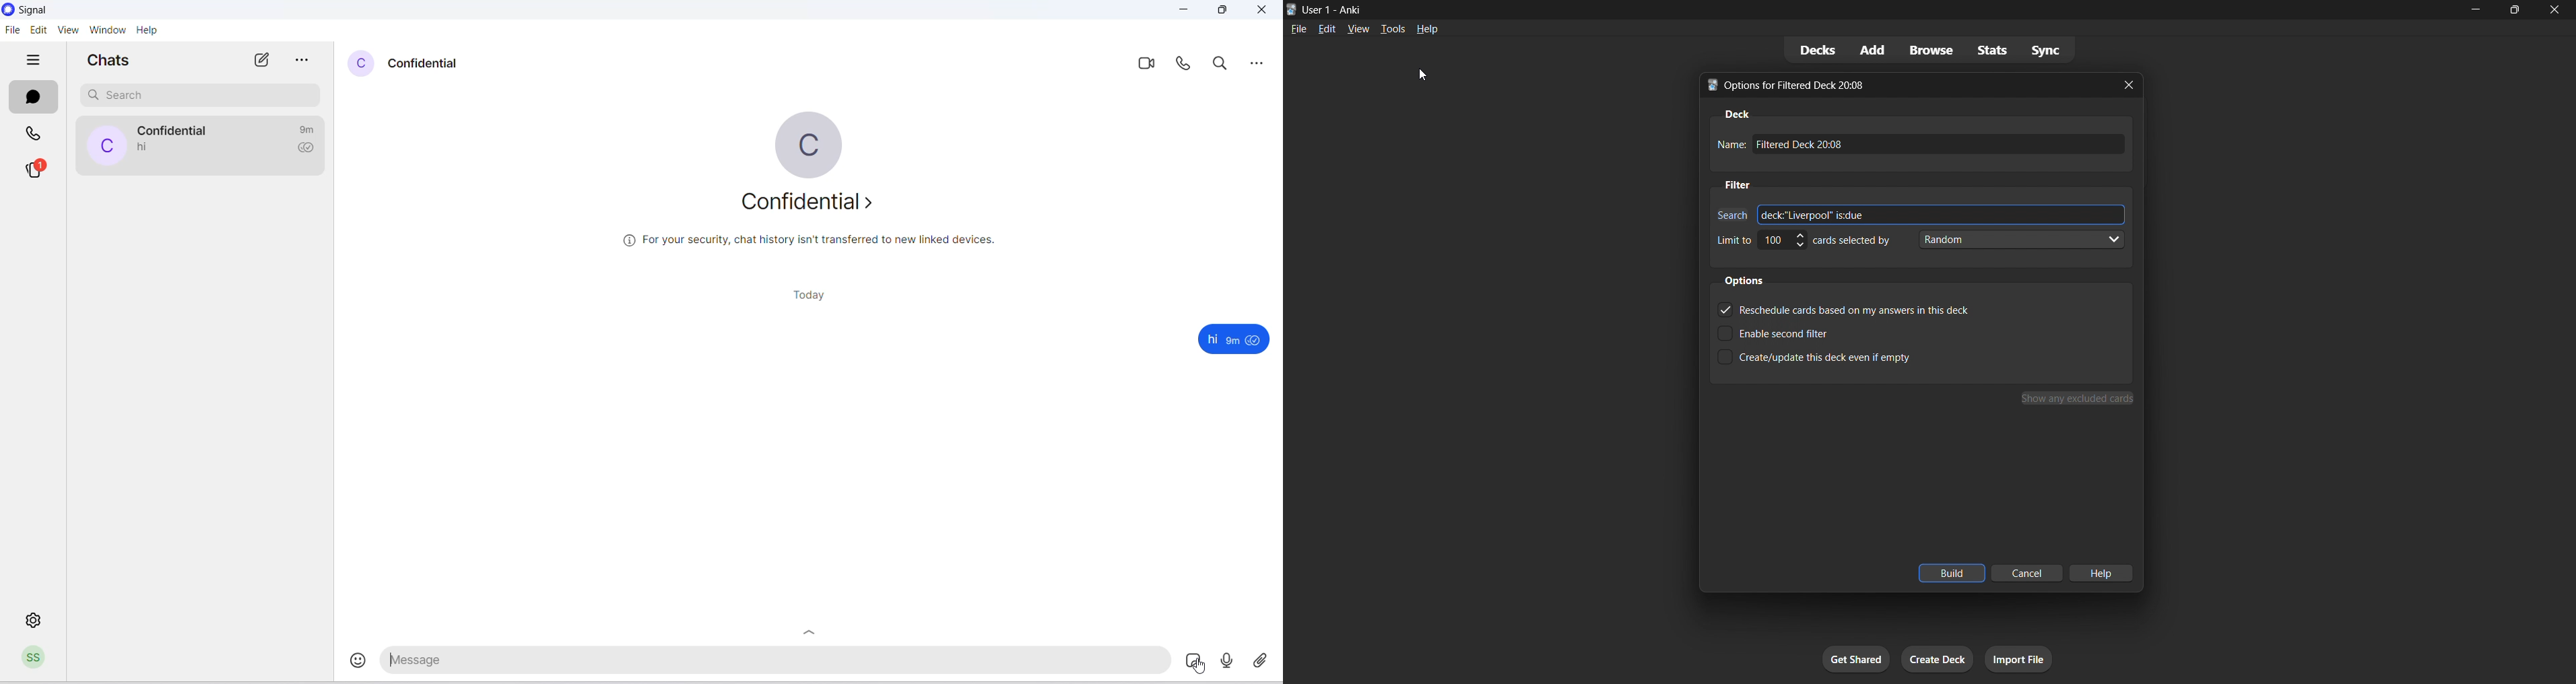 Image resolution: width=2576 pixels, height=700 pixels. What do you see at coordinates (1861, 333) in the screenshot?
I see `(un)check enable/disable second filter` at bounding box center [1861, 333].